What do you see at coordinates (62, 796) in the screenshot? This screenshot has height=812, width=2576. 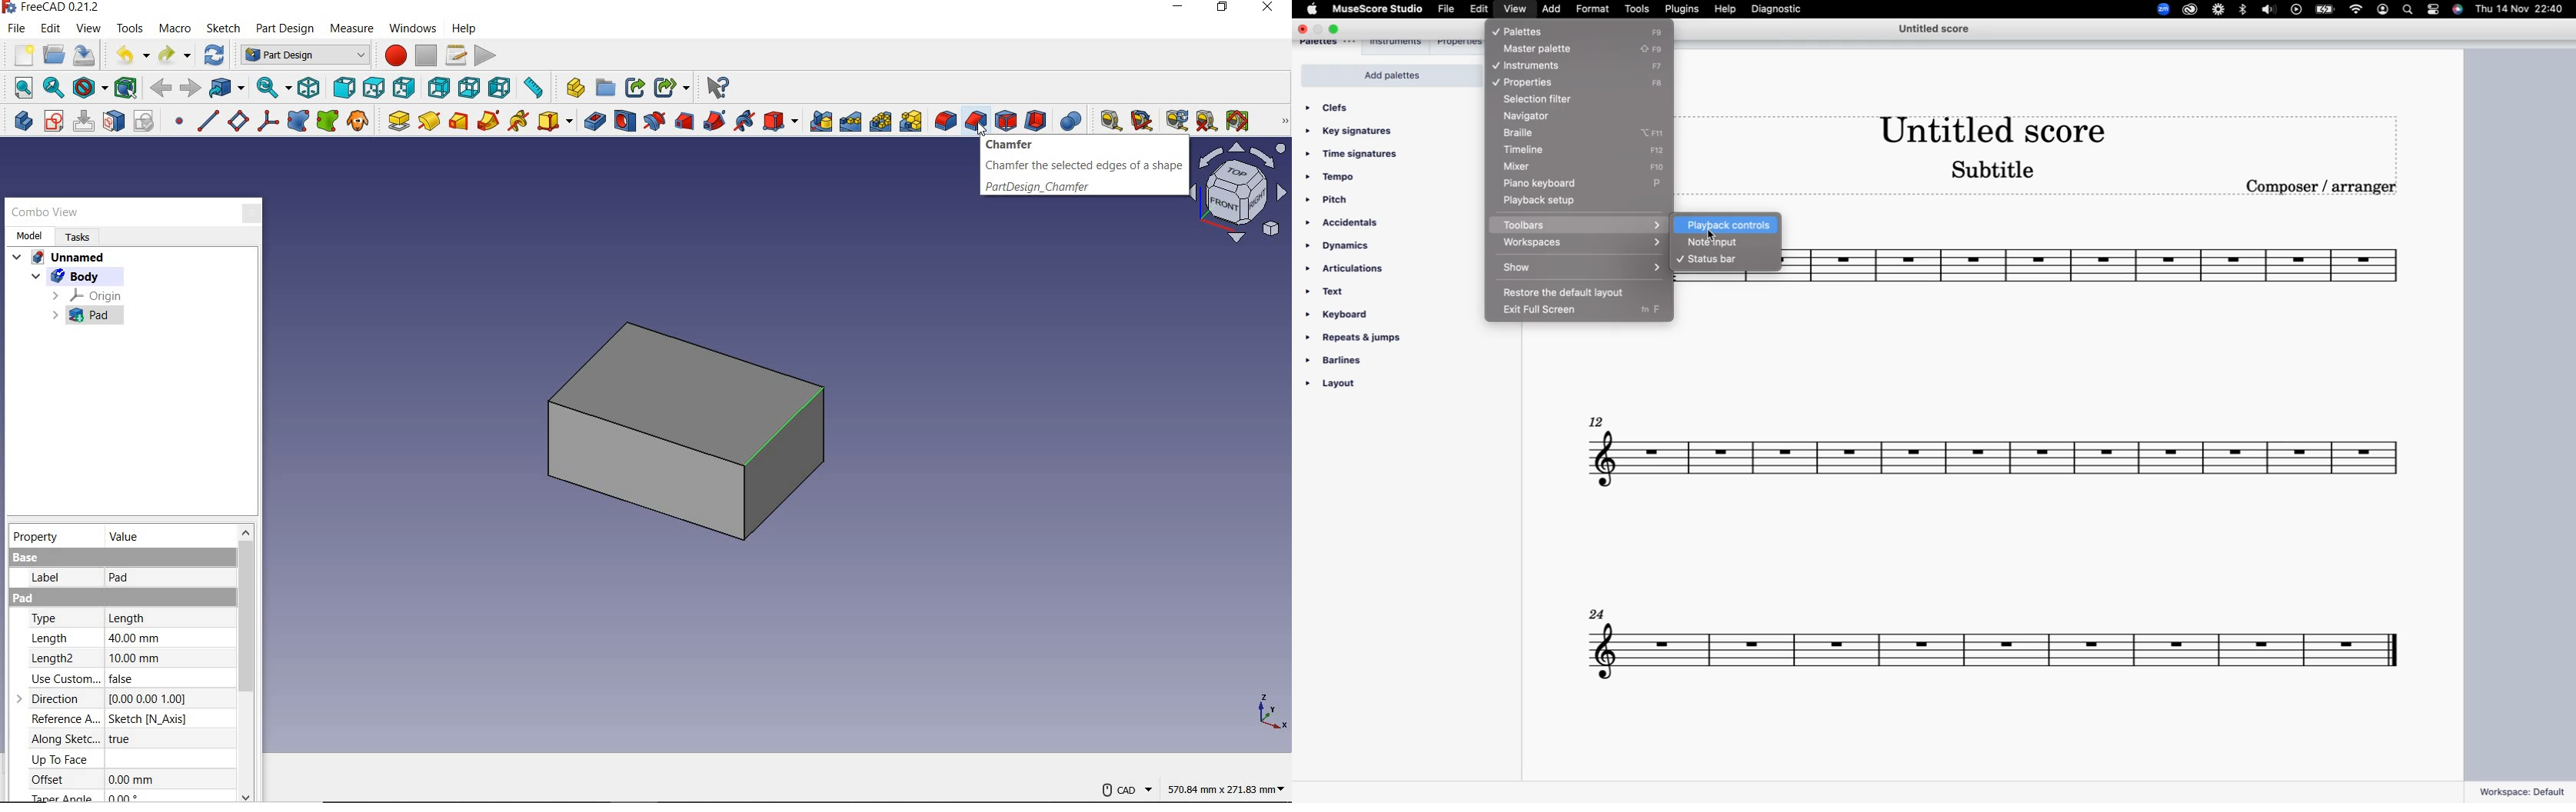 I see `Taper Angle` at bounding box center [62, 796].